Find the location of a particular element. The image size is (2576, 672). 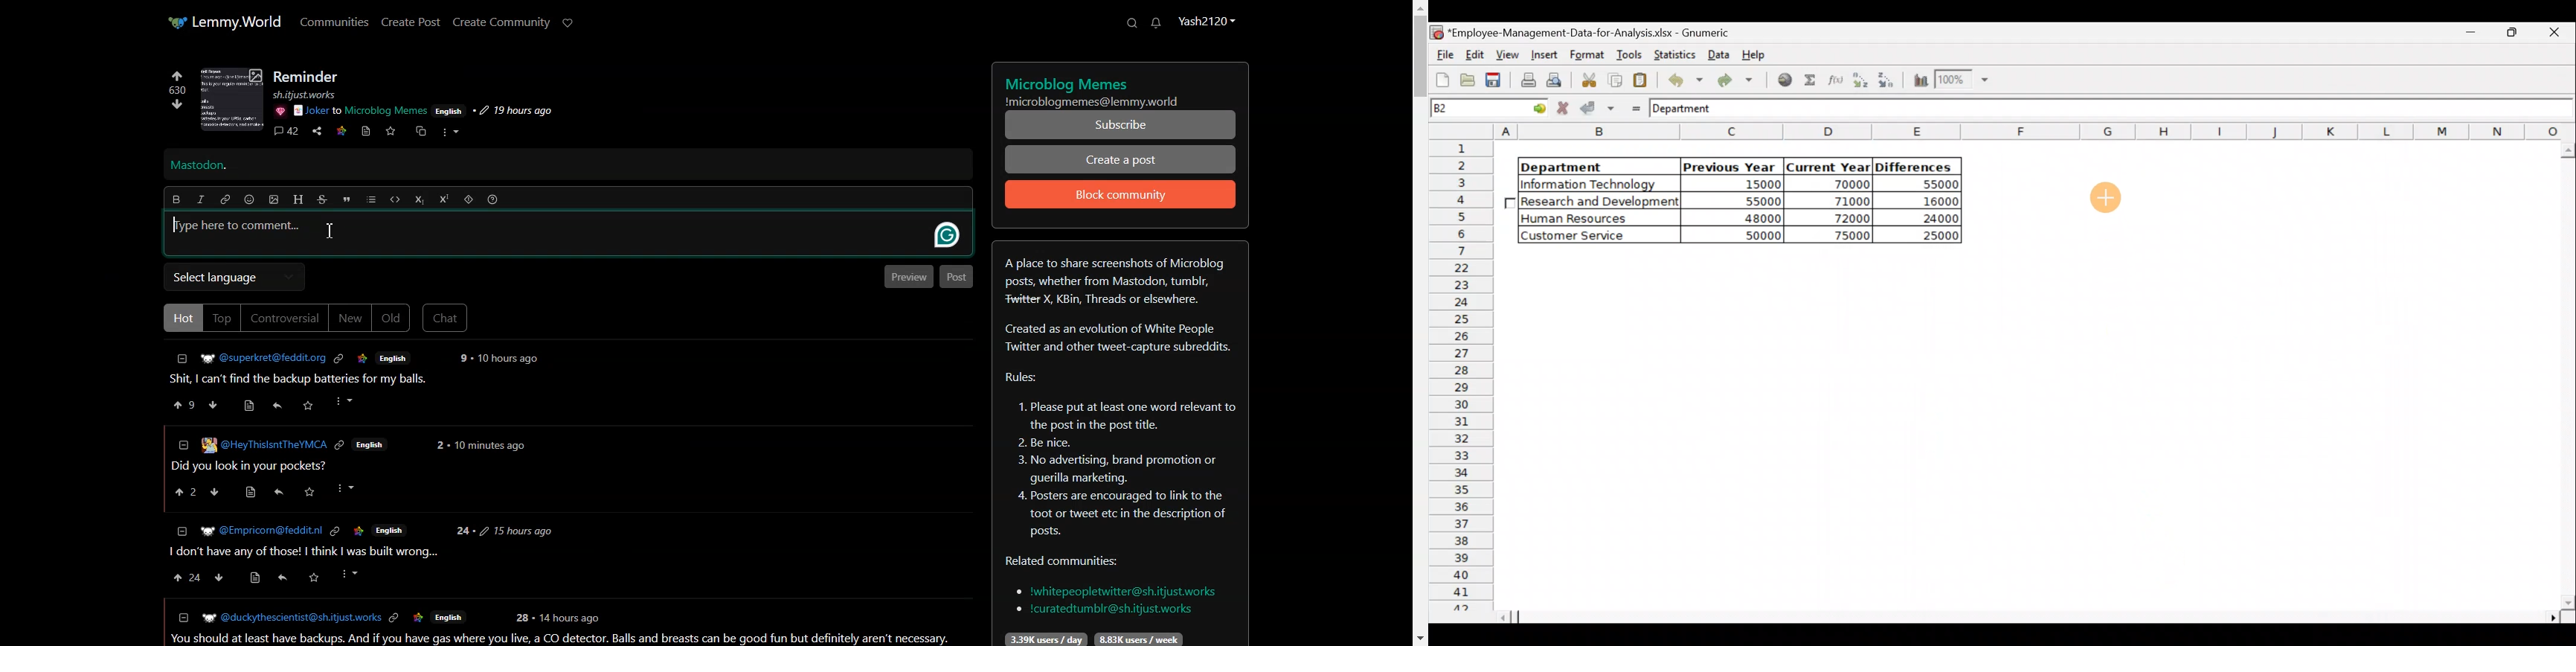

Enter formula is located at coordinates (1632, 107).